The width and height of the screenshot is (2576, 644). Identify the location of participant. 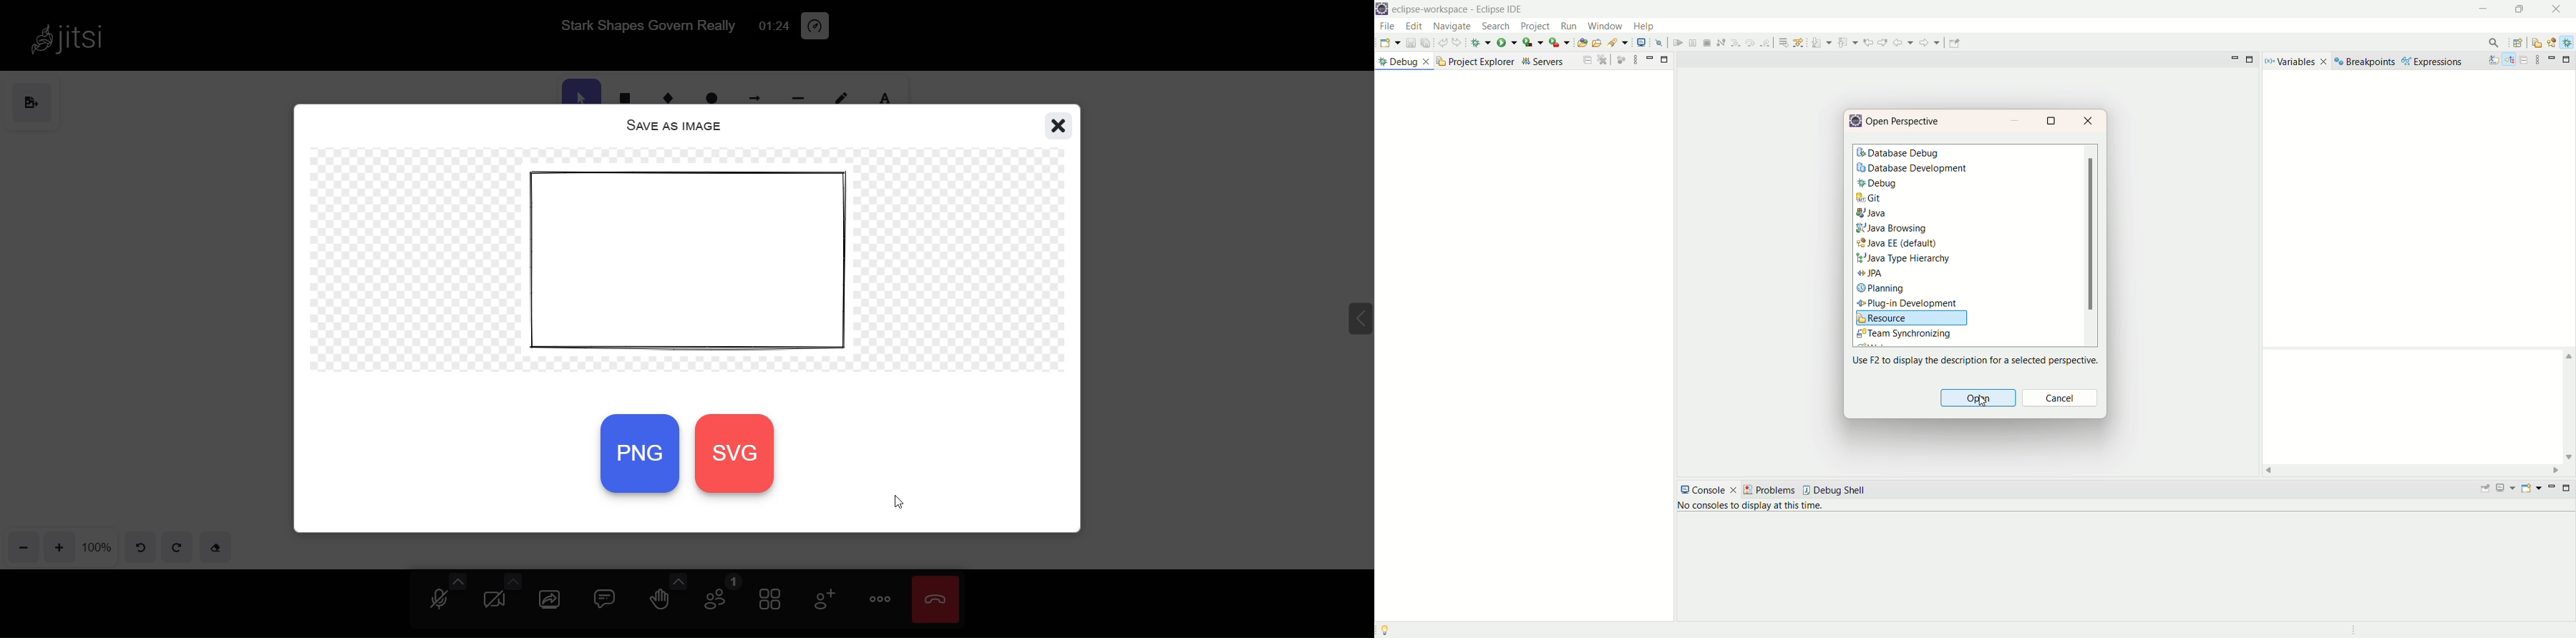
(719, 596).